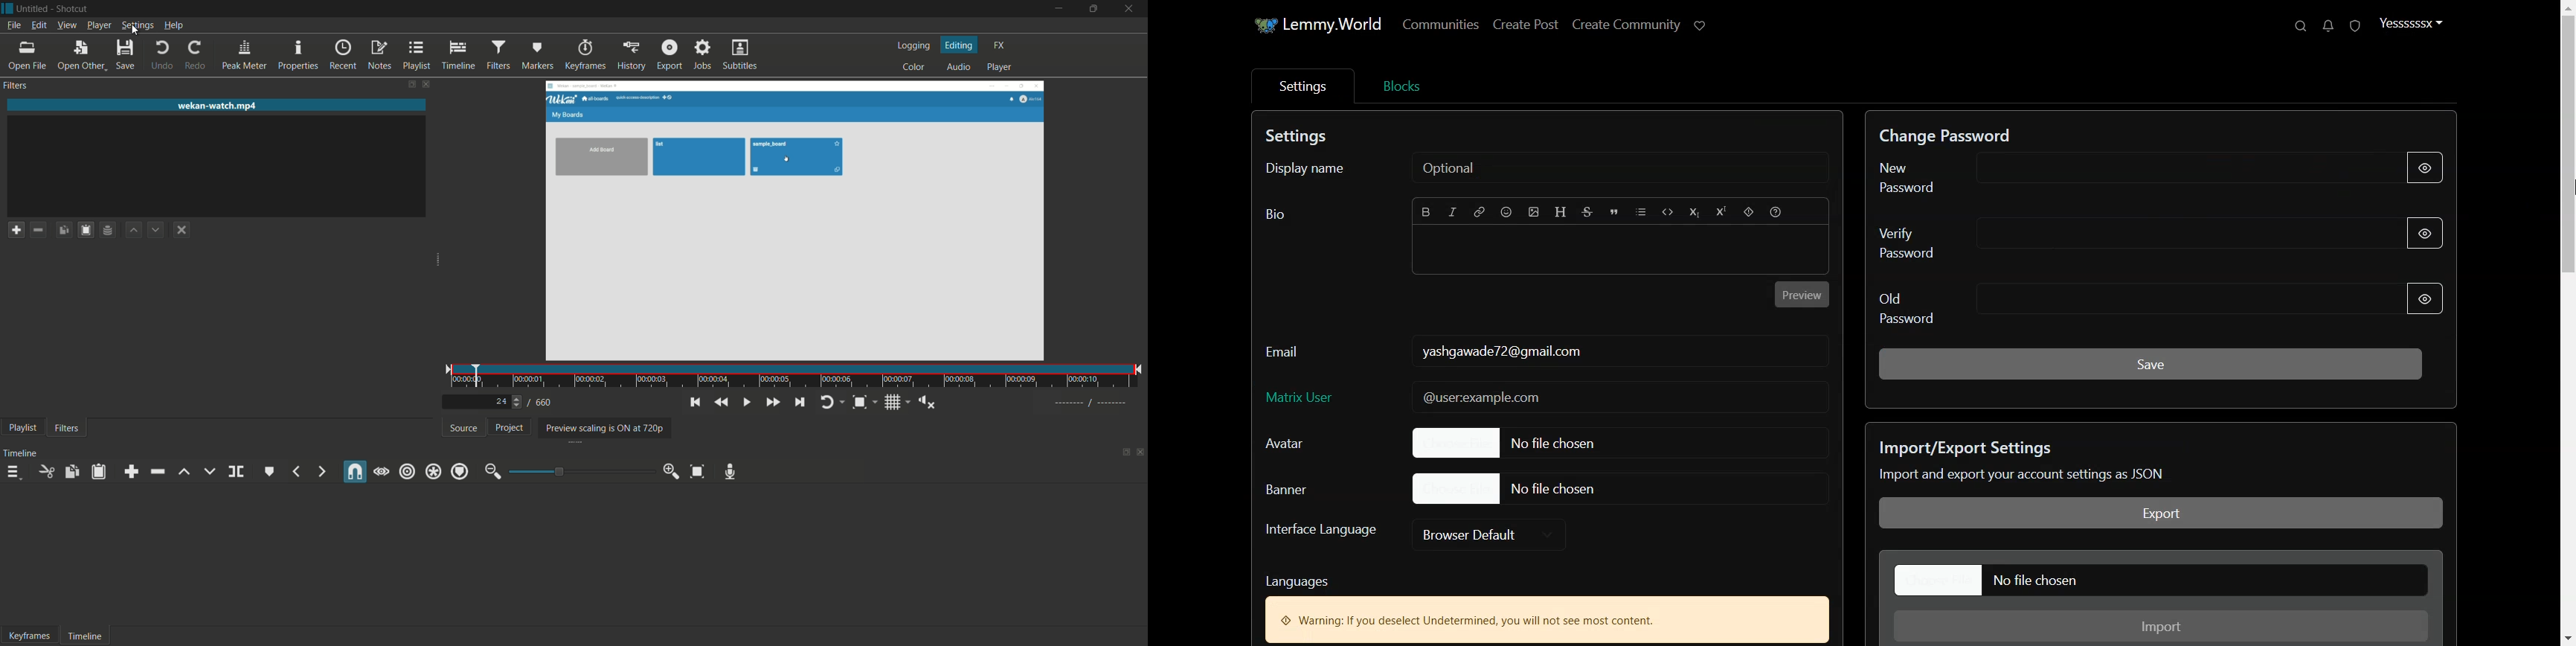 The width and height of the screenshot is (2576, 672). What do you see at coordinates (1546, 620) in the screenshot?
I see `Text` at bounding box center [1546, 620].